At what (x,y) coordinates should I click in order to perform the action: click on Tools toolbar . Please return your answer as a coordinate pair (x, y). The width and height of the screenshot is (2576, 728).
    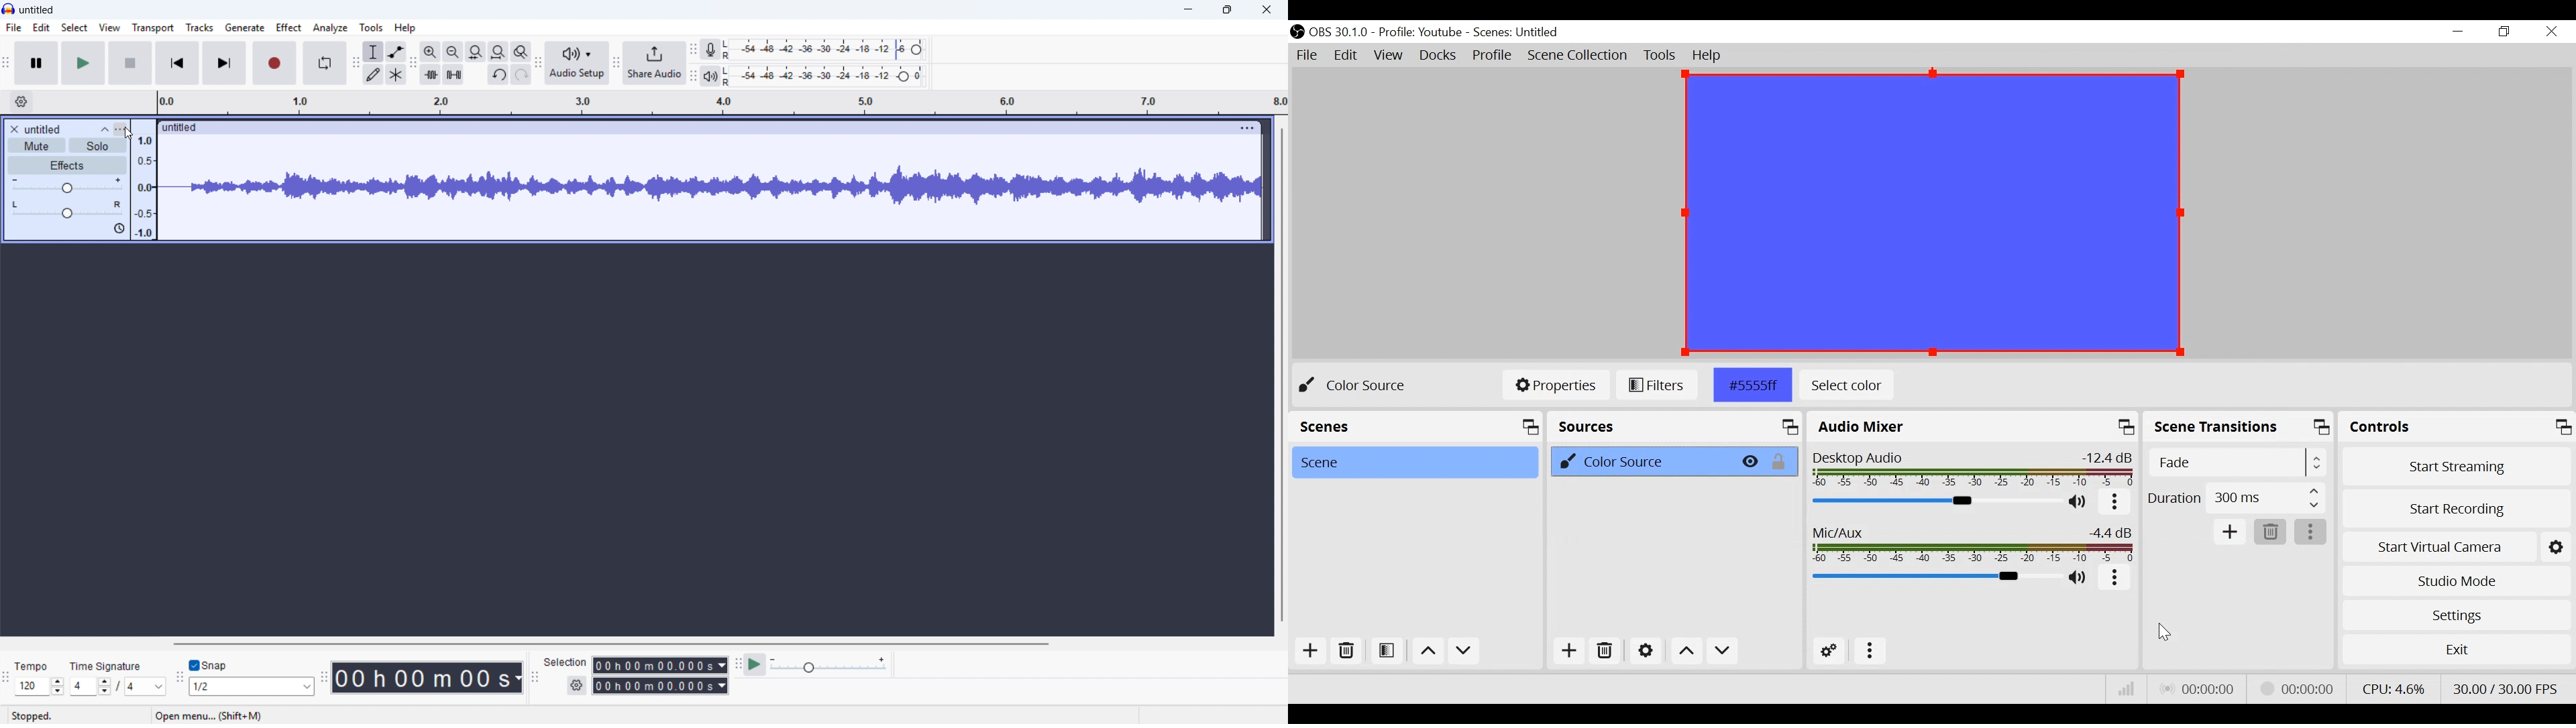
    Looking at the image, I should click on (354, 62).